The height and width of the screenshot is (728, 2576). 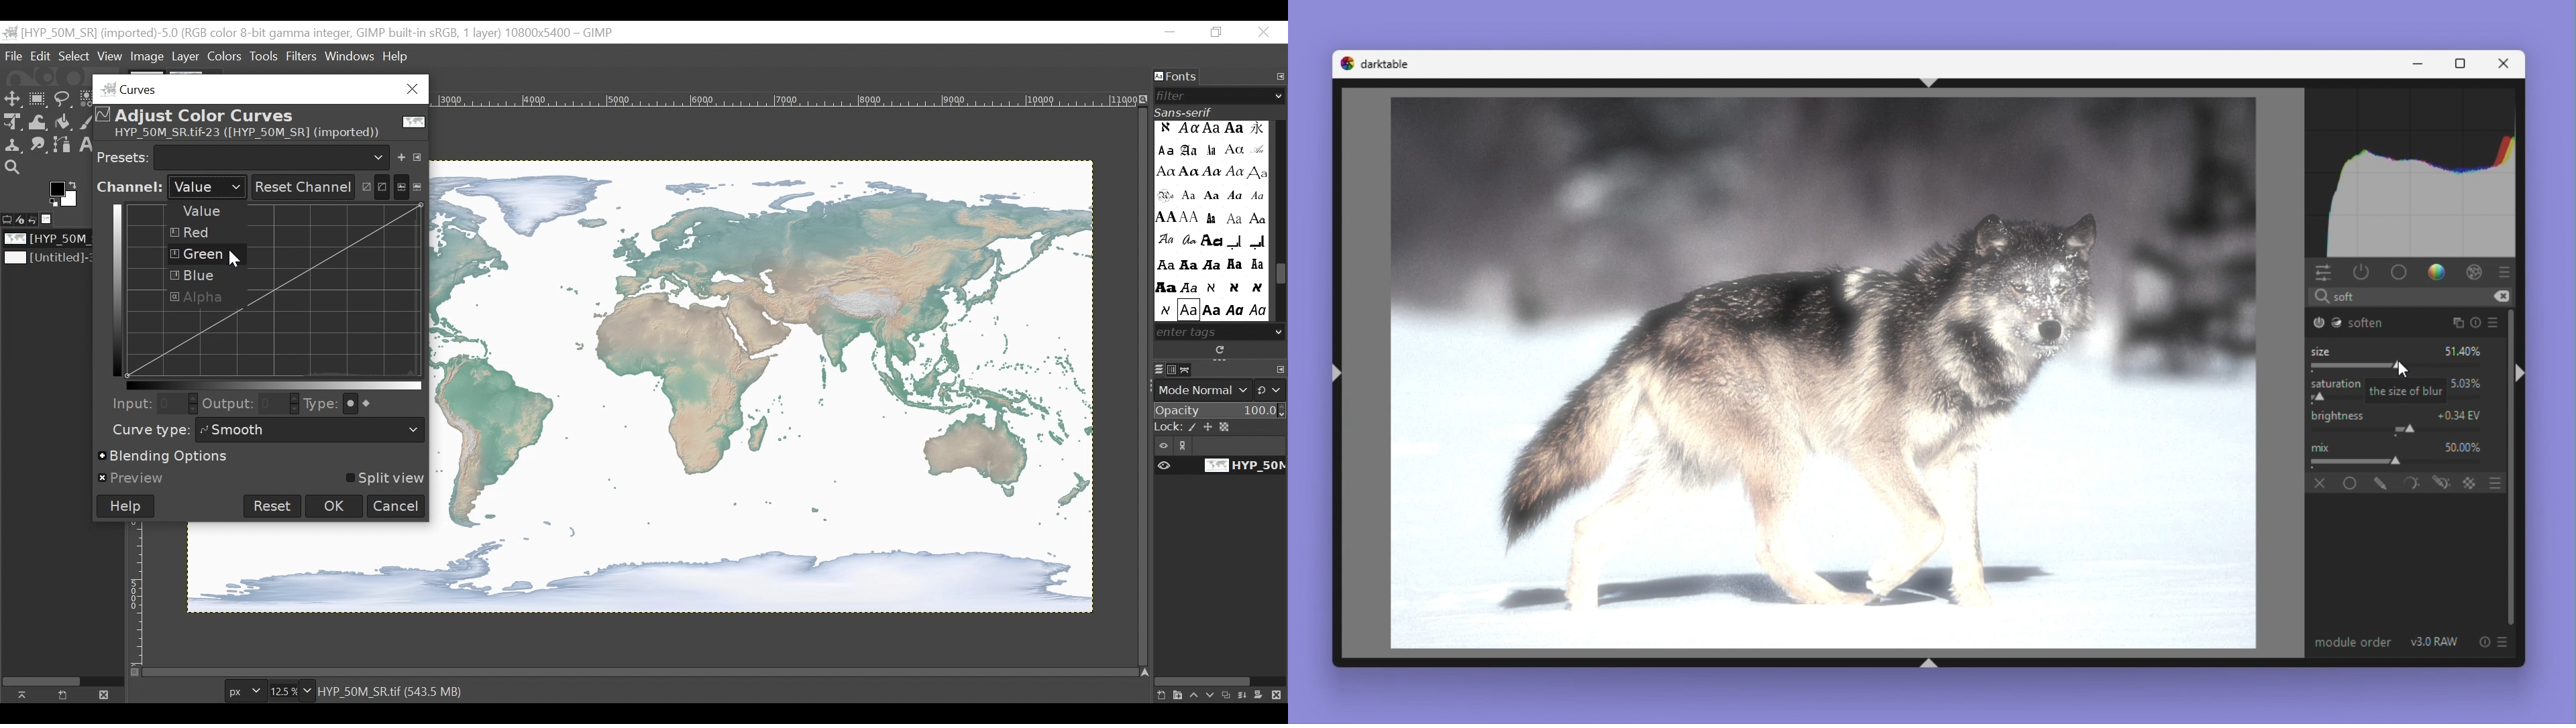 I want to click on Reset Channel, so click(x=301, y=187).